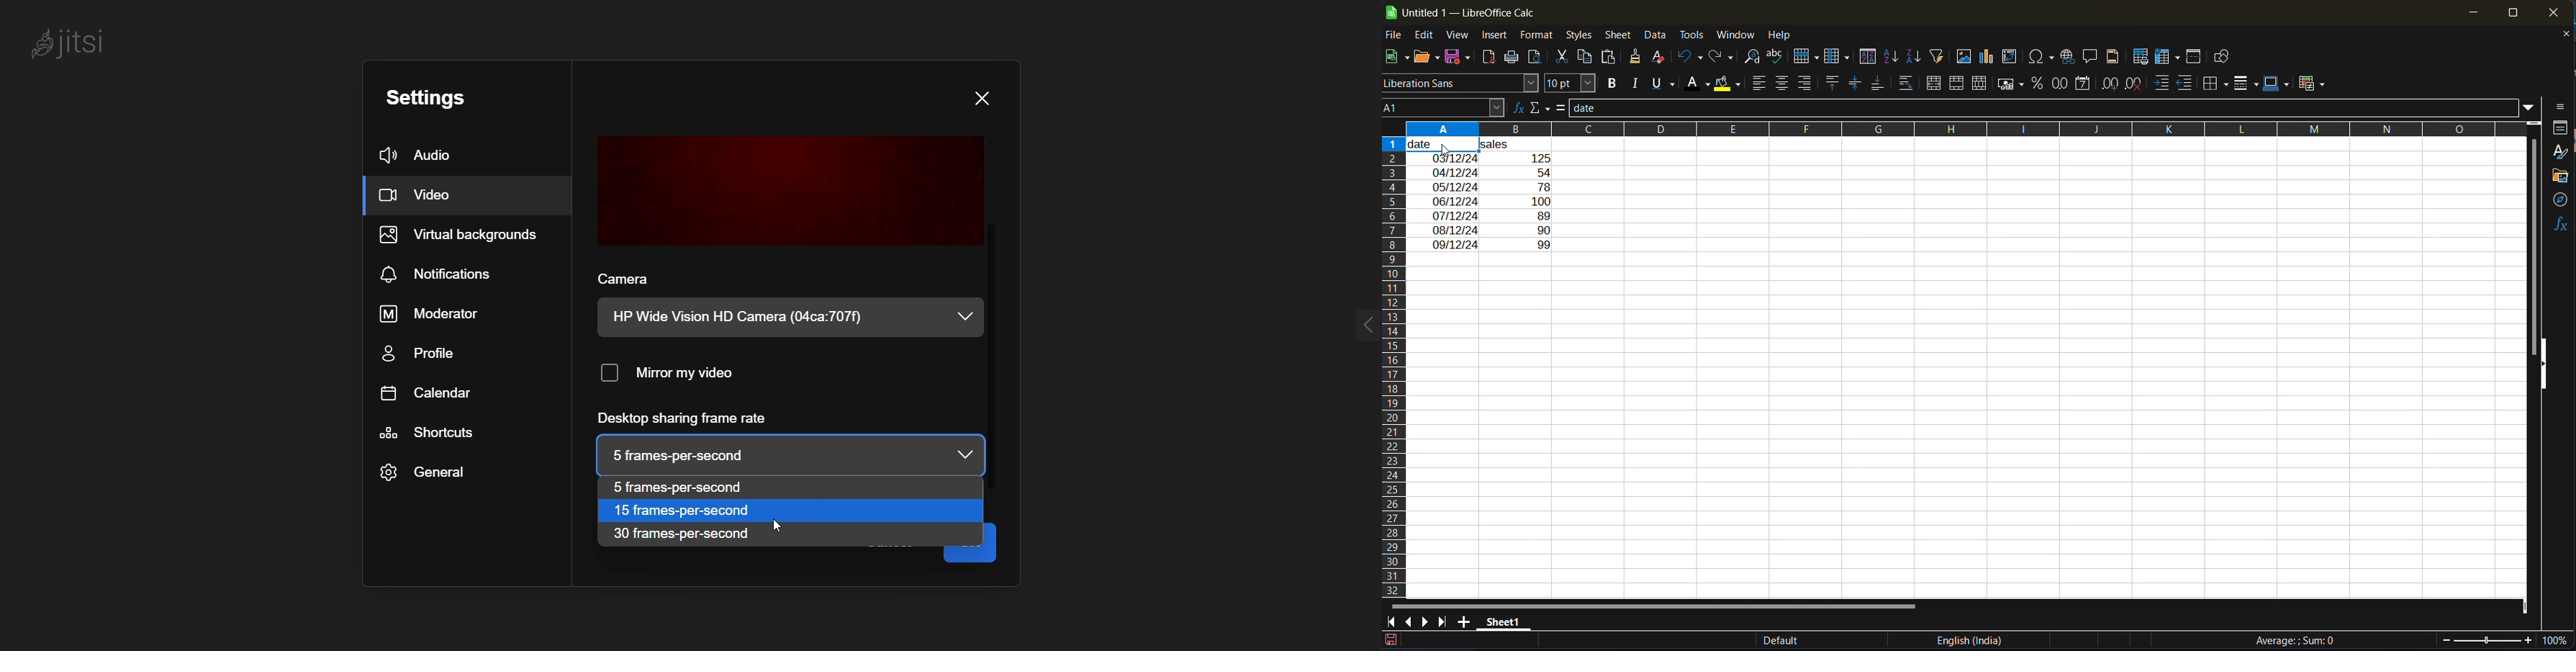 The width and height of the screenshot is (2576, 672). Describe the element at coordinates (1936, 83) in the screenshot. I see `merge and center` at that location.